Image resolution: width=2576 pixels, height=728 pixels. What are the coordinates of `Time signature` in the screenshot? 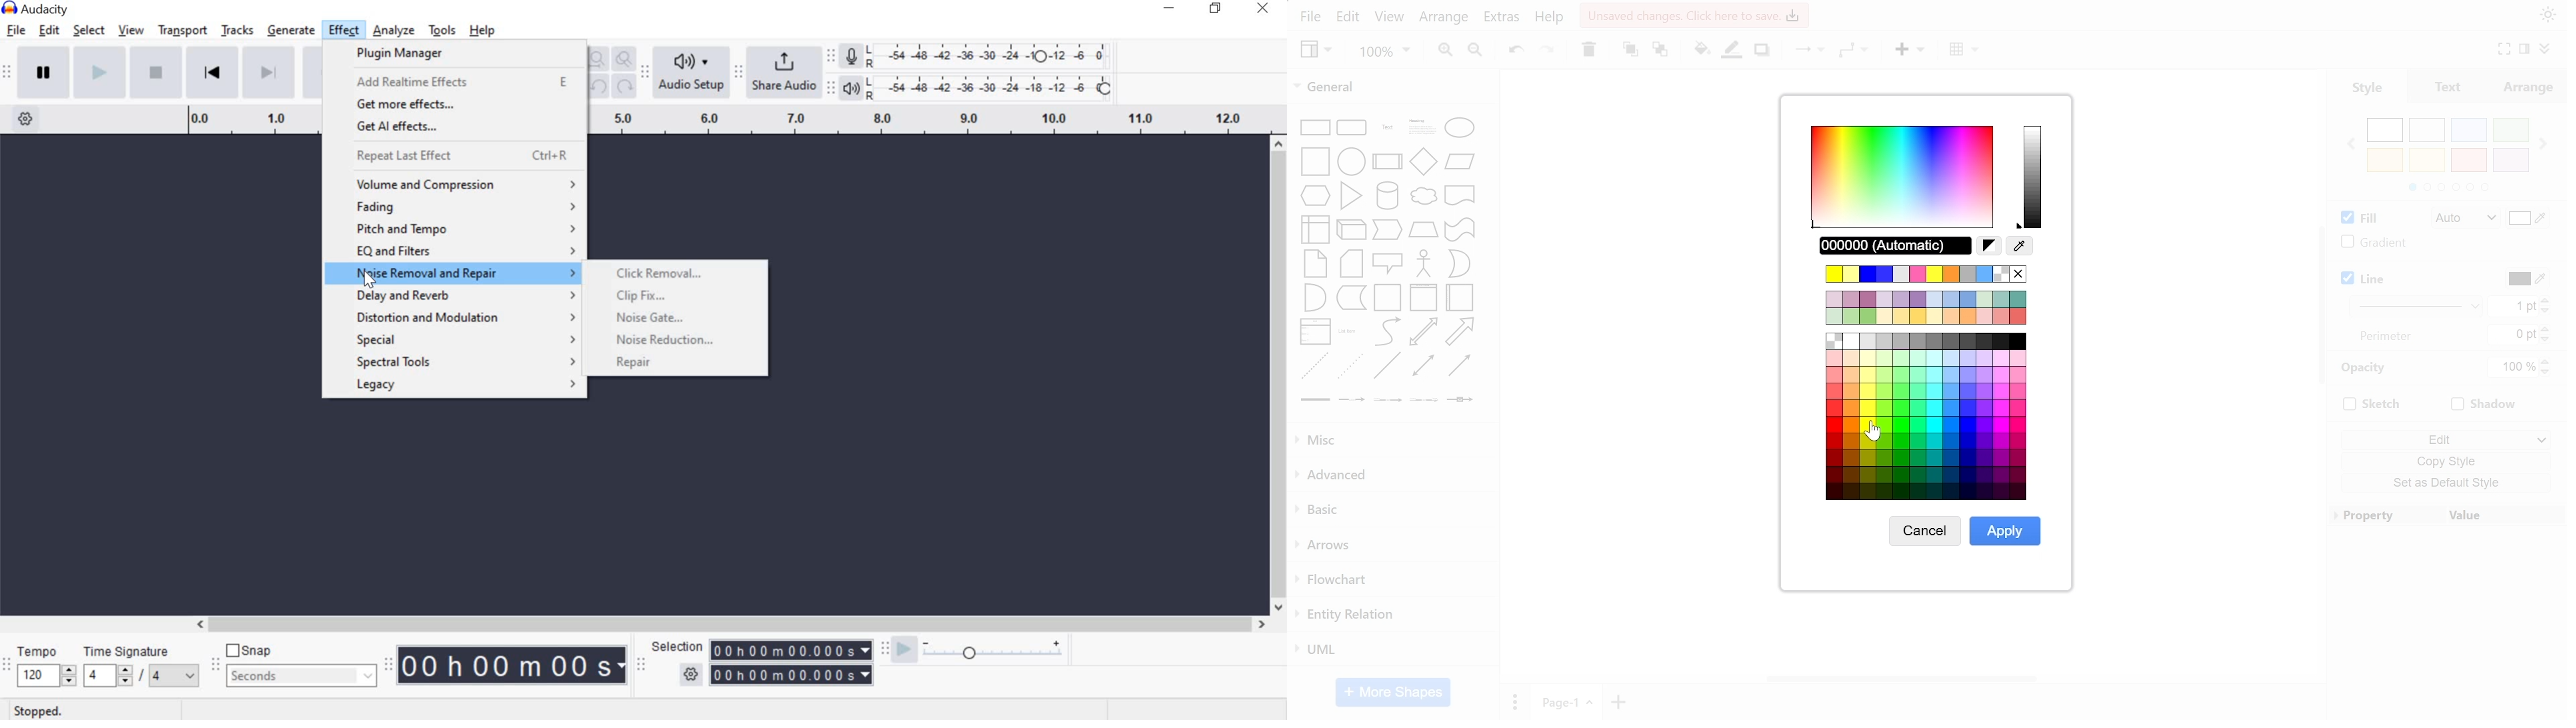 It's located at (140, 669).